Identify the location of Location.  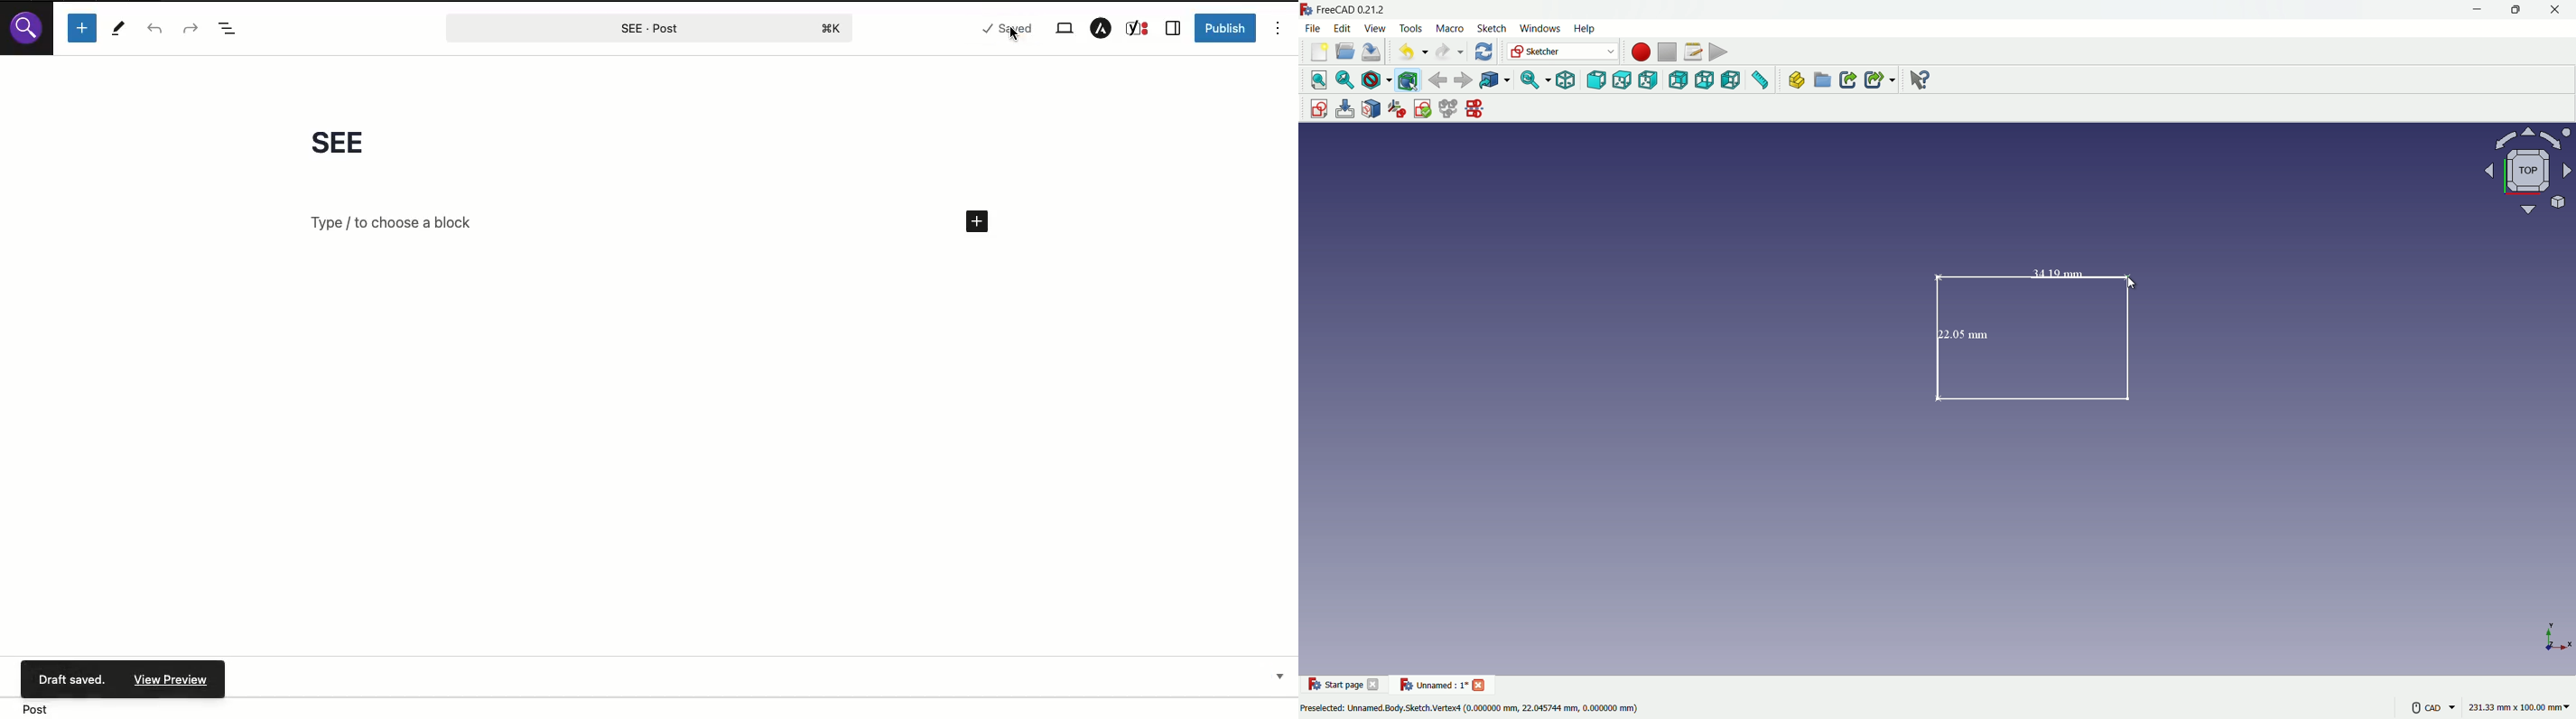
(649, 707).